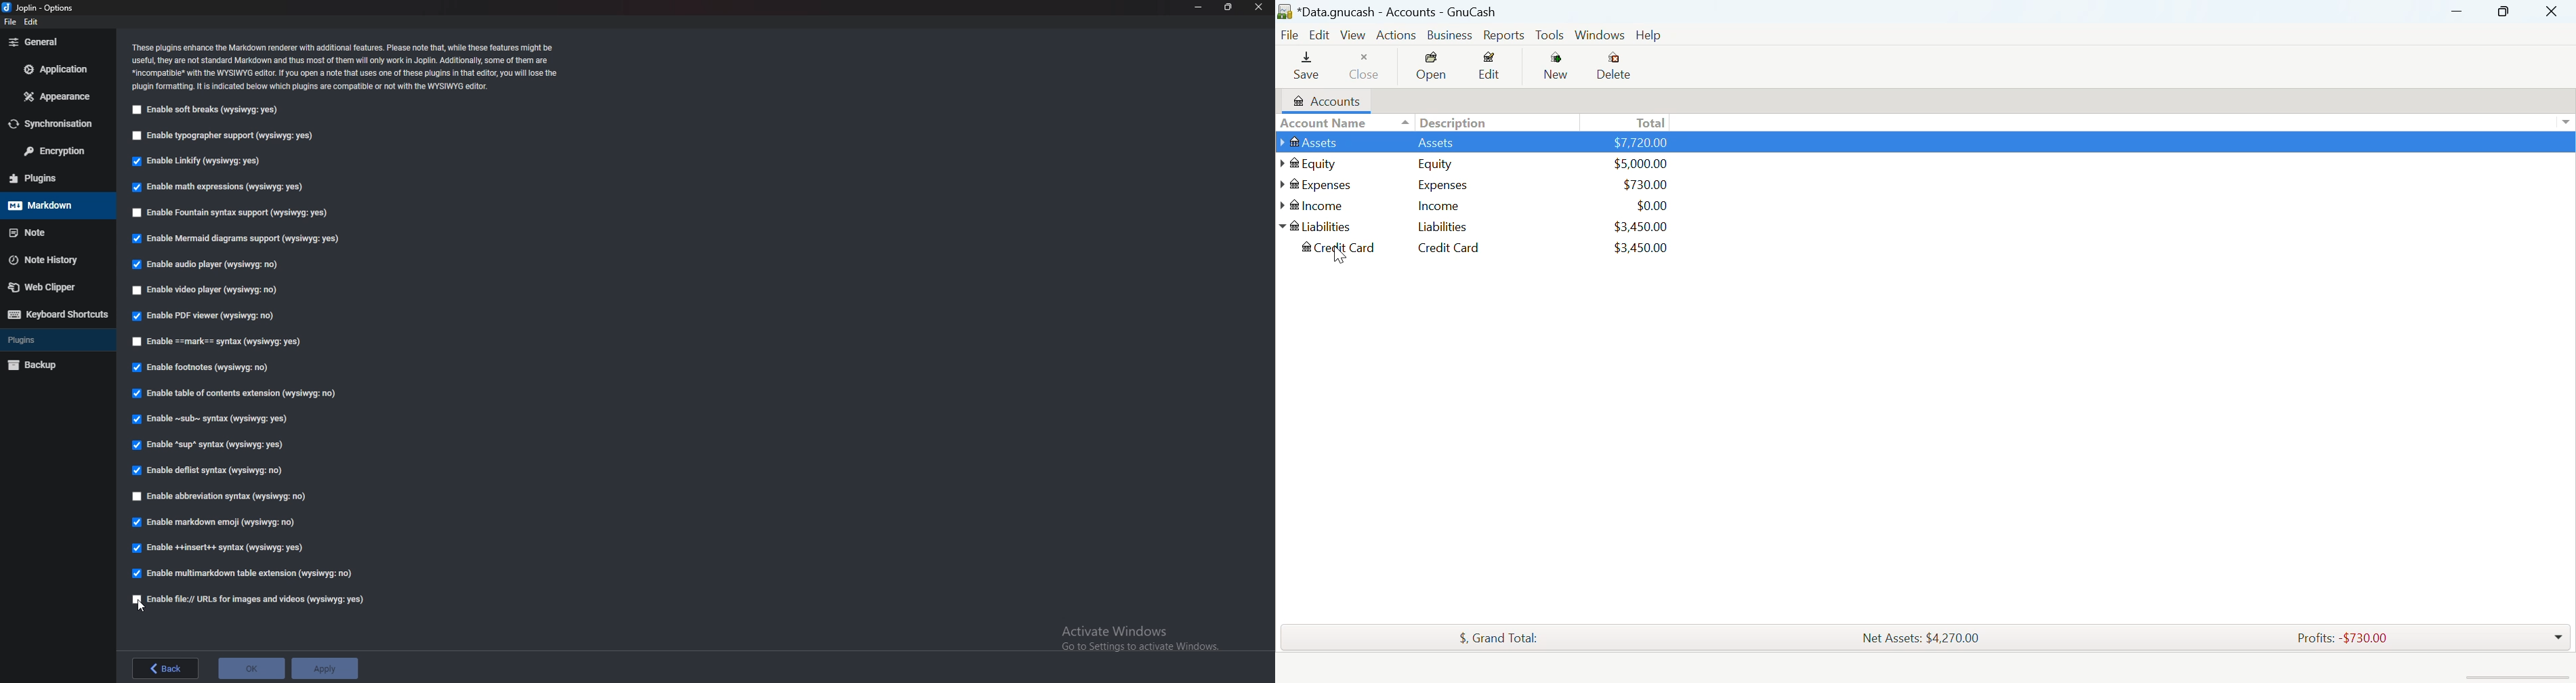 The height and width of the screenshot is (700, 2576). I want to click on joplin, so click(43, 8).